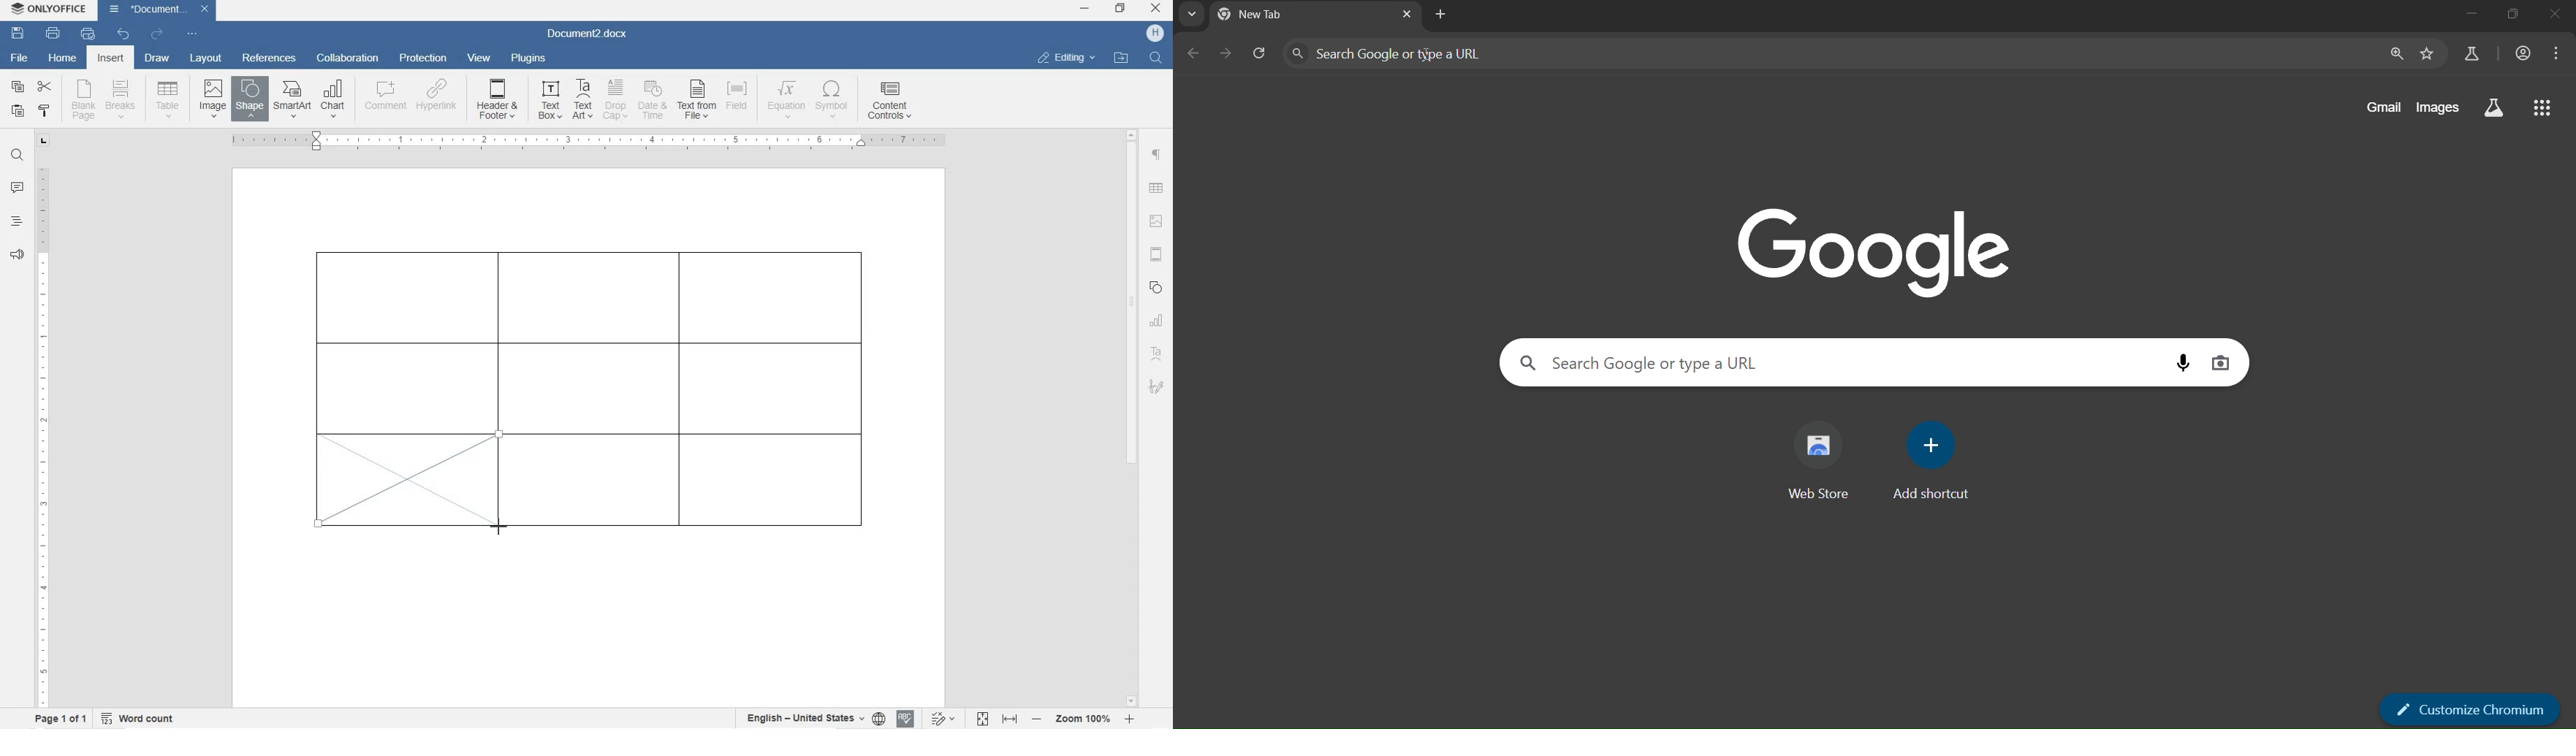  I want to click on image, so click(1871, 252).